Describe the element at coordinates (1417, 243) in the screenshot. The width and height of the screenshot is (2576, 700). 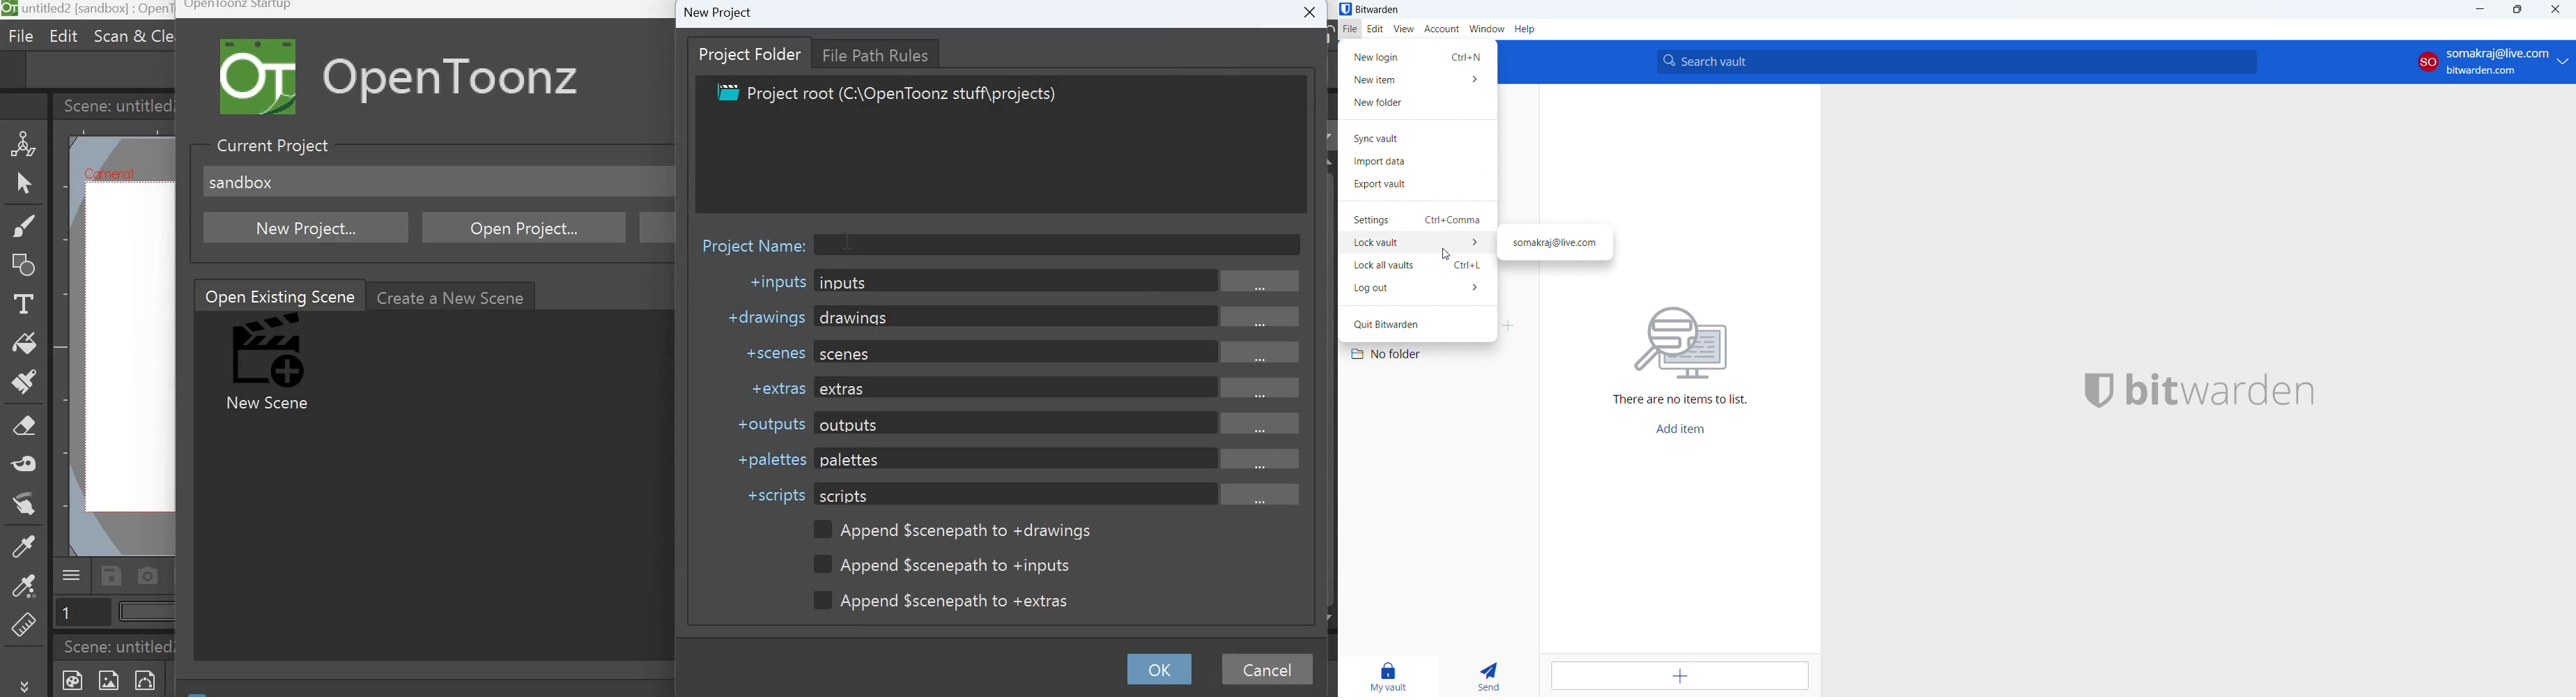
I see `lock vault` at that location.